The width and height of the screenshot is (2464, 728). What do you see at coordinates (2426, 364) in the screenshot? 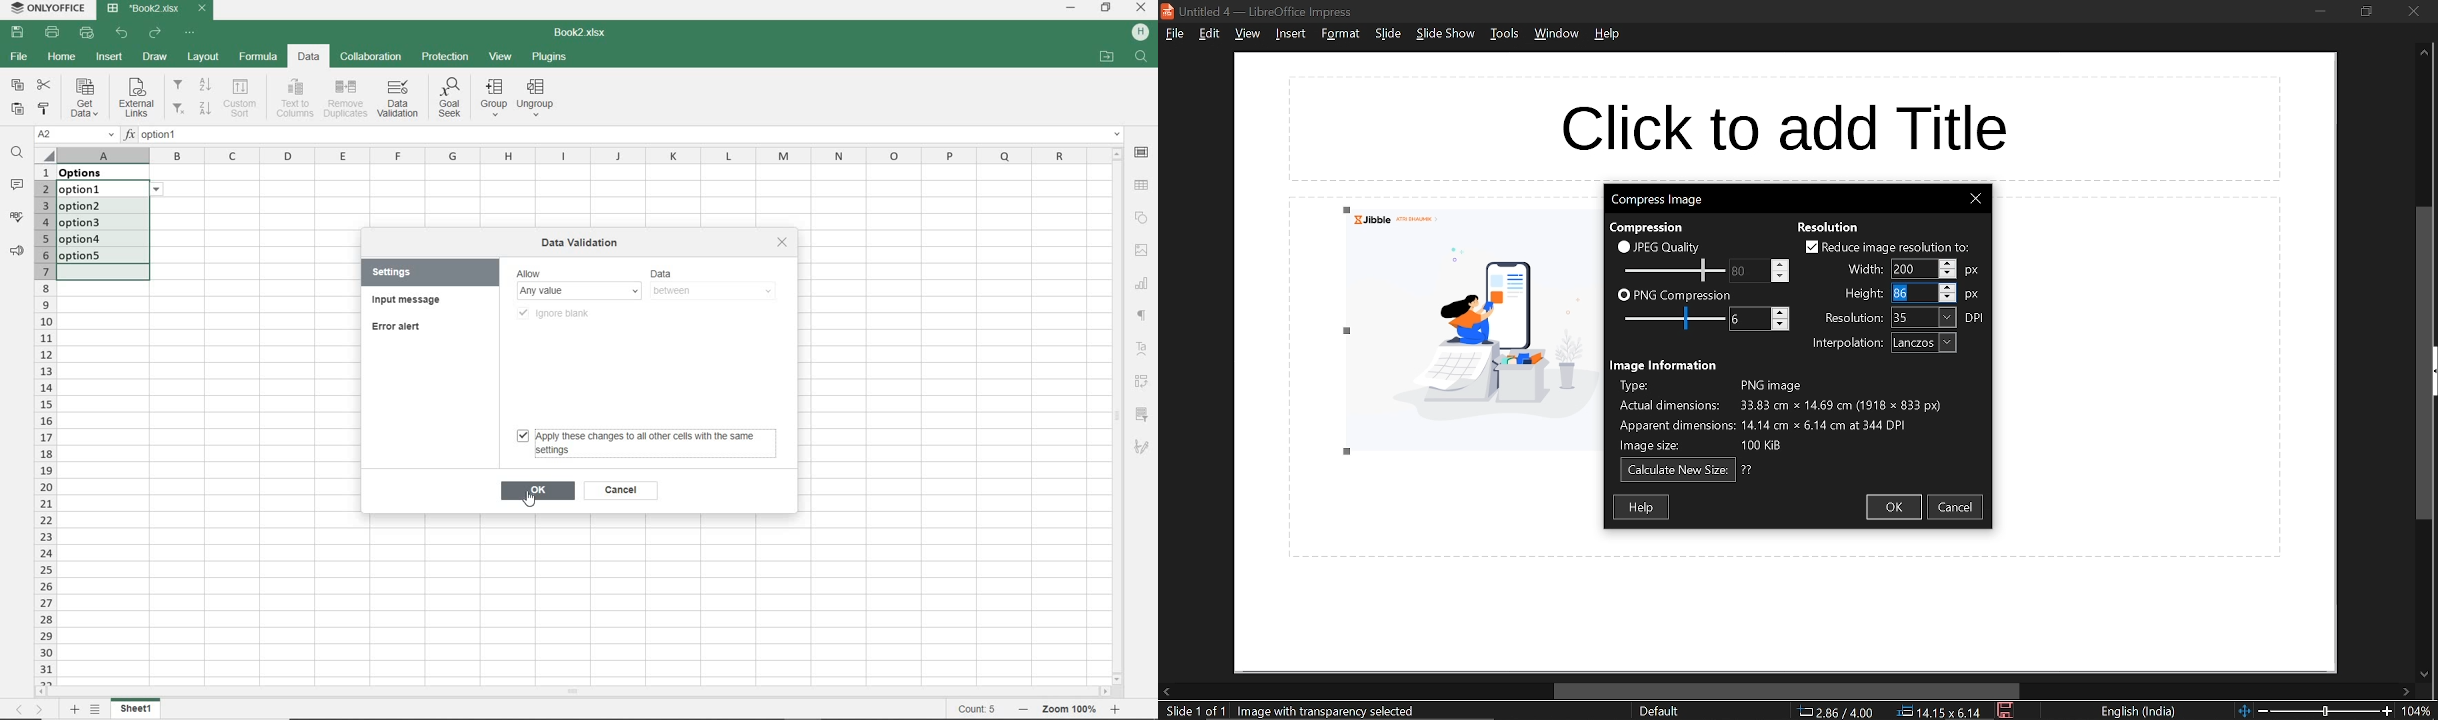
I see `vertical scrollbar` at bounding box center [2426, 364].